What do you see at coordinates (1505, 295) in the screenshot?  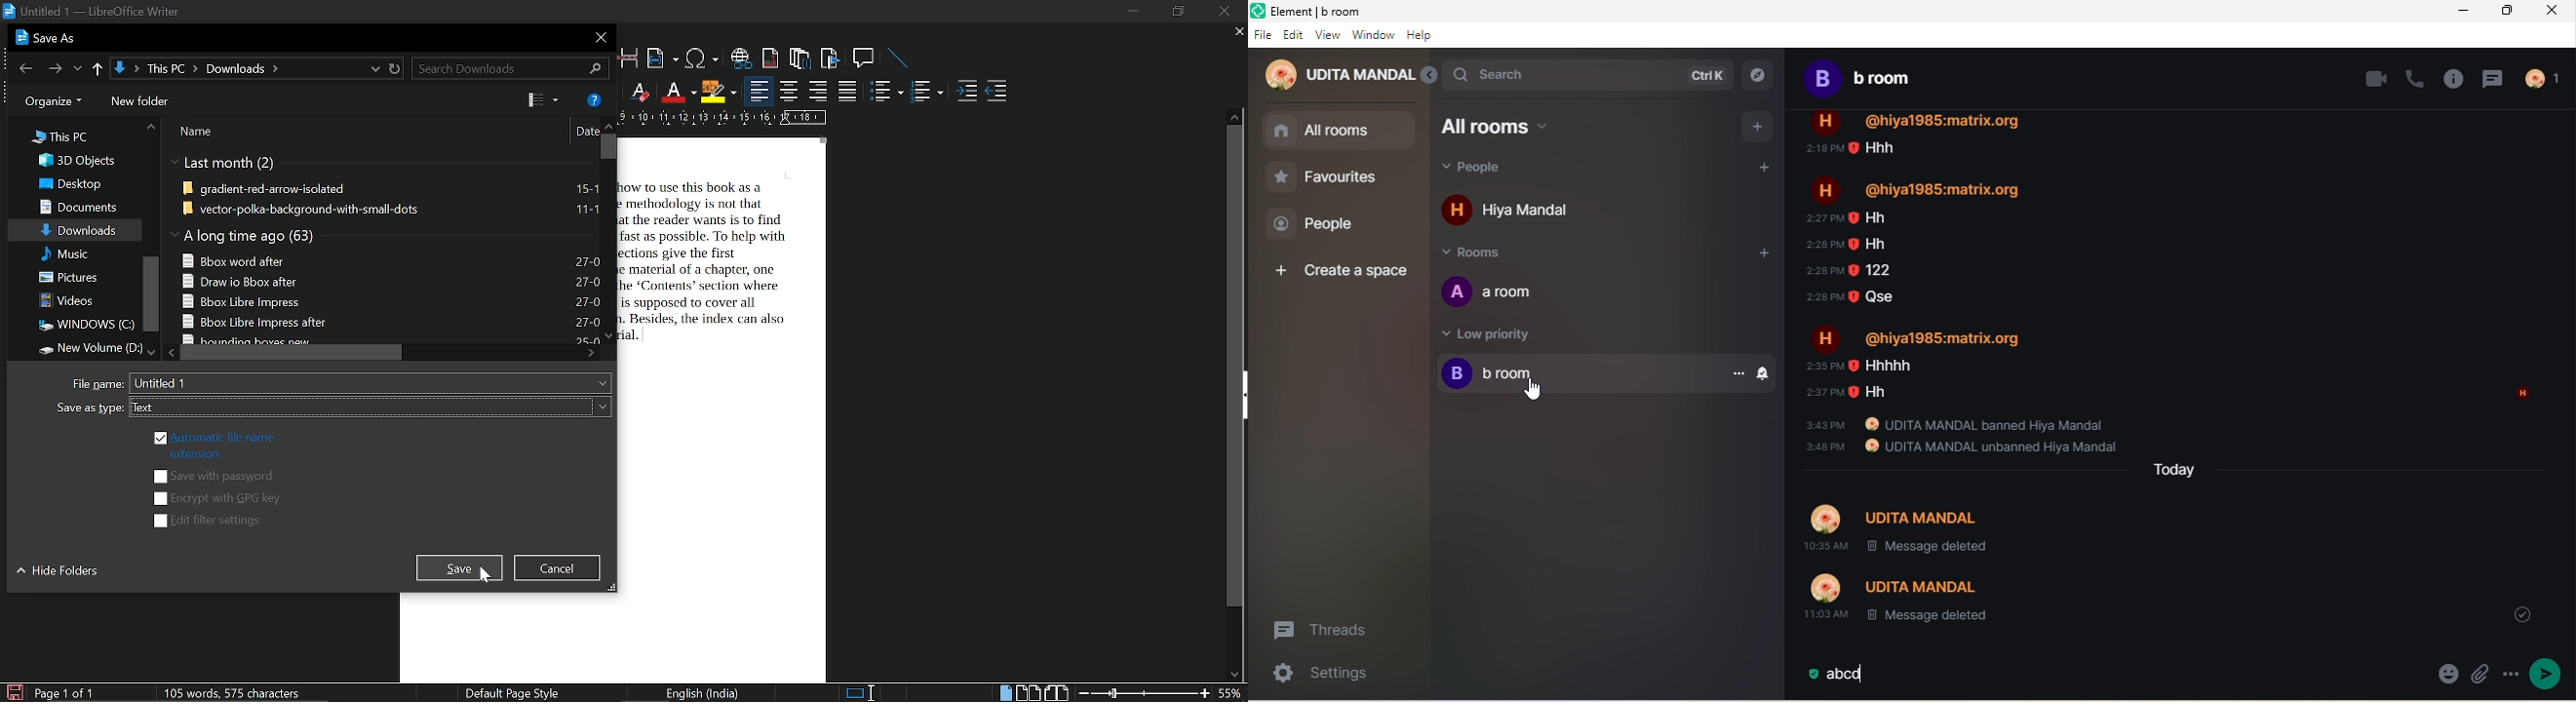 I see `a room` at bounding box center [1505, 295].